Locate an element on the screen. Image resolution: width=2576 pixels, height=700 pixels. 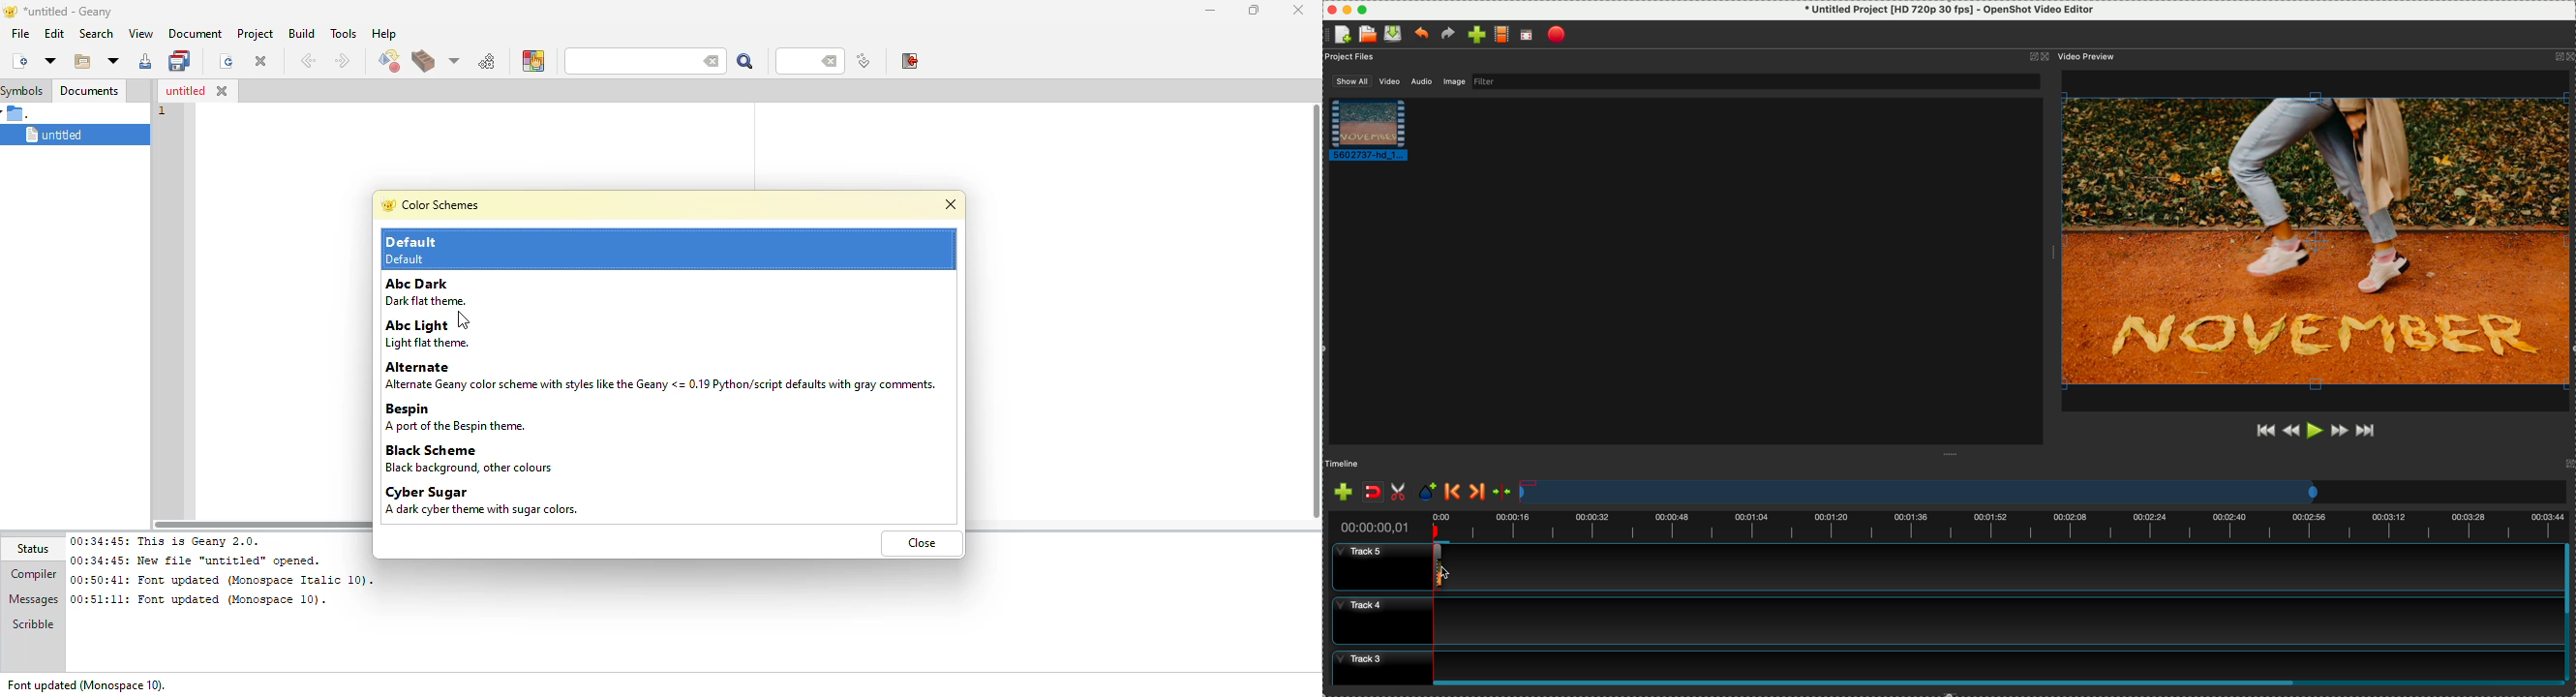
back space is located at coordinates (832, 62).